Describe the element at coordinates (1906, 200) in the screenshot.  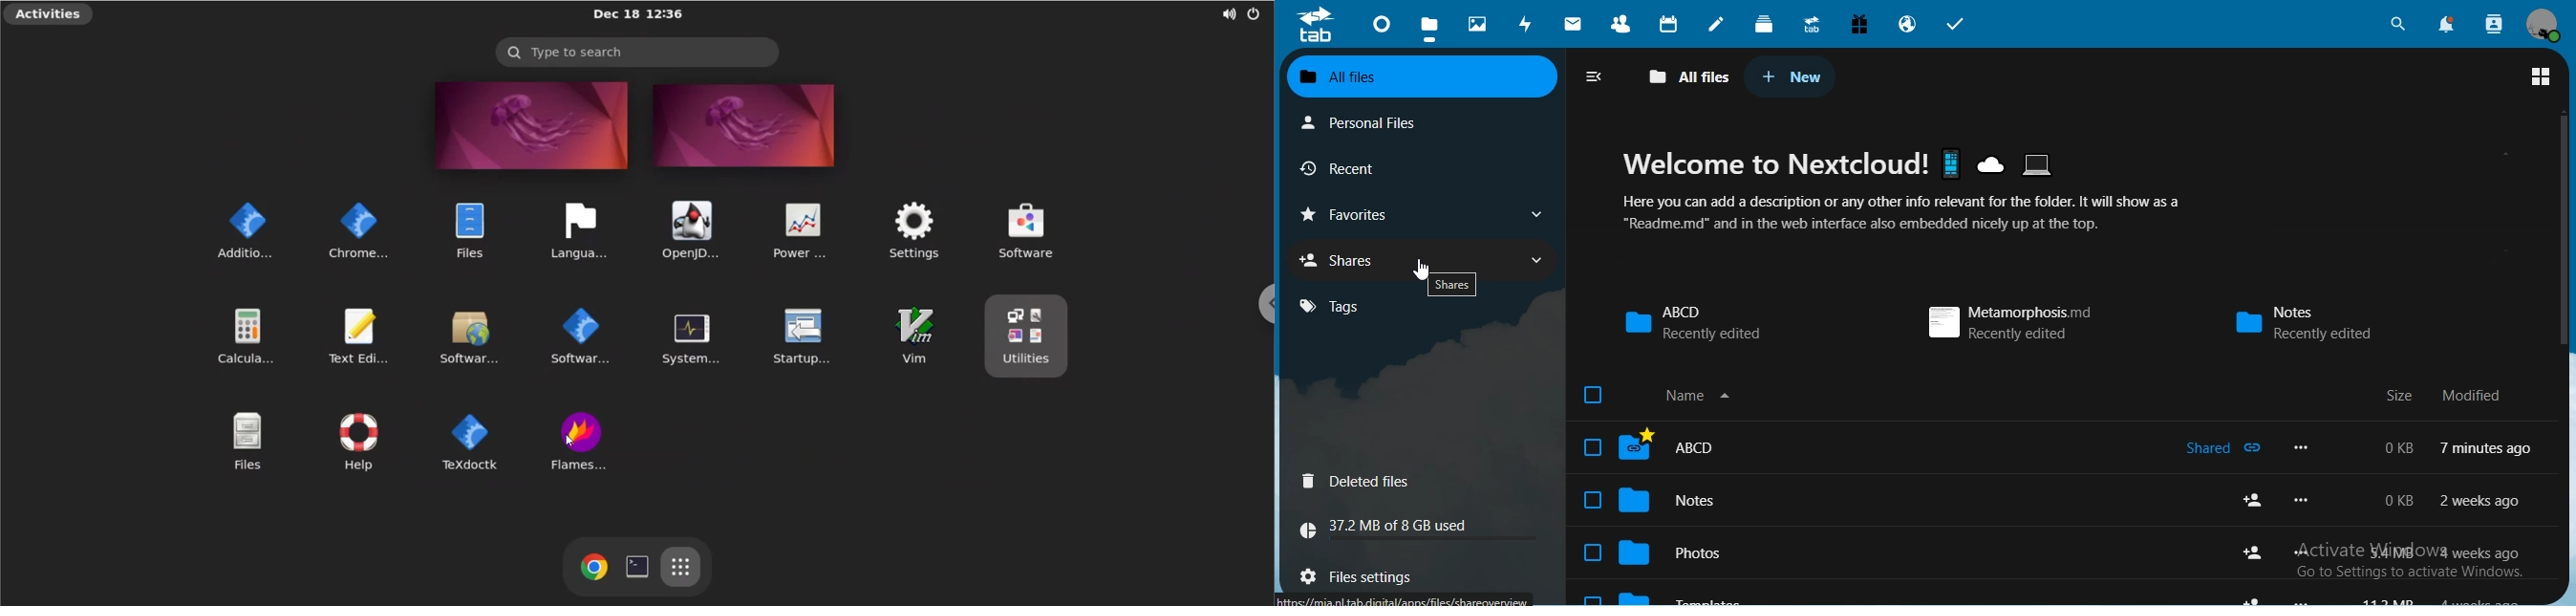
I see `text` at that location.